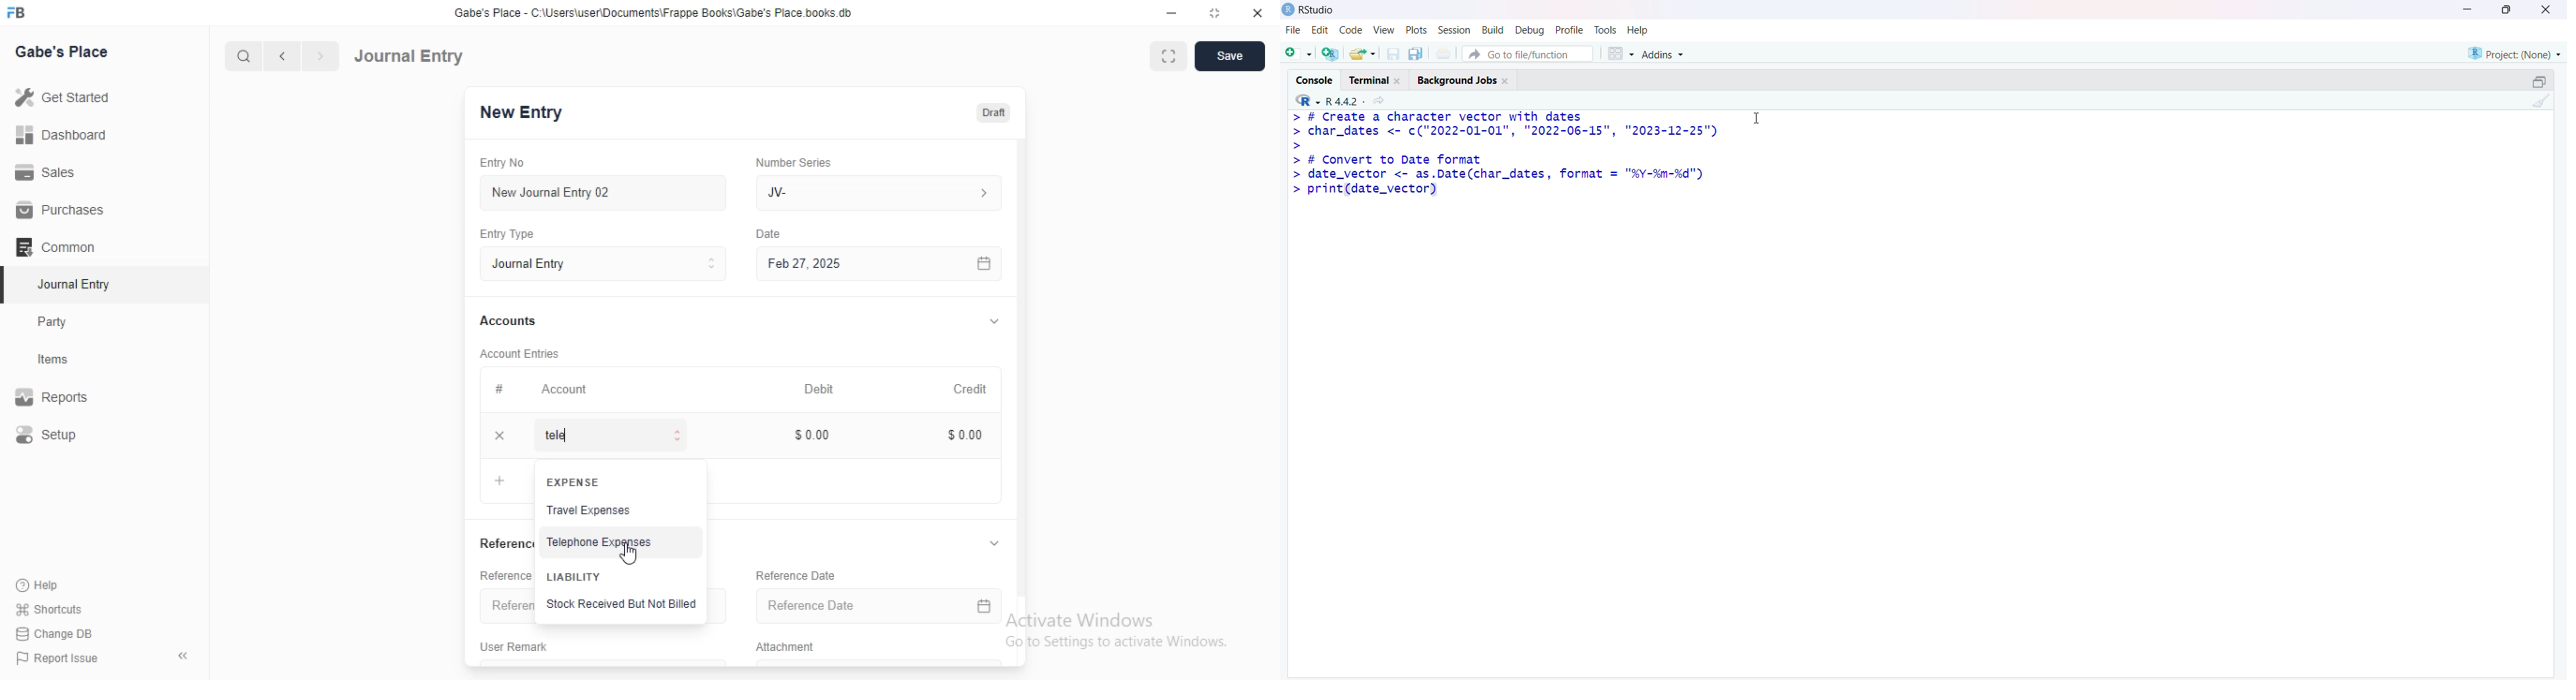 The width and height of the screenshot is (2576, 700). What do you see at coordinates (604, 539) in the screenshot?
I see `Telephone expenses` at bounding box center [604, 539].